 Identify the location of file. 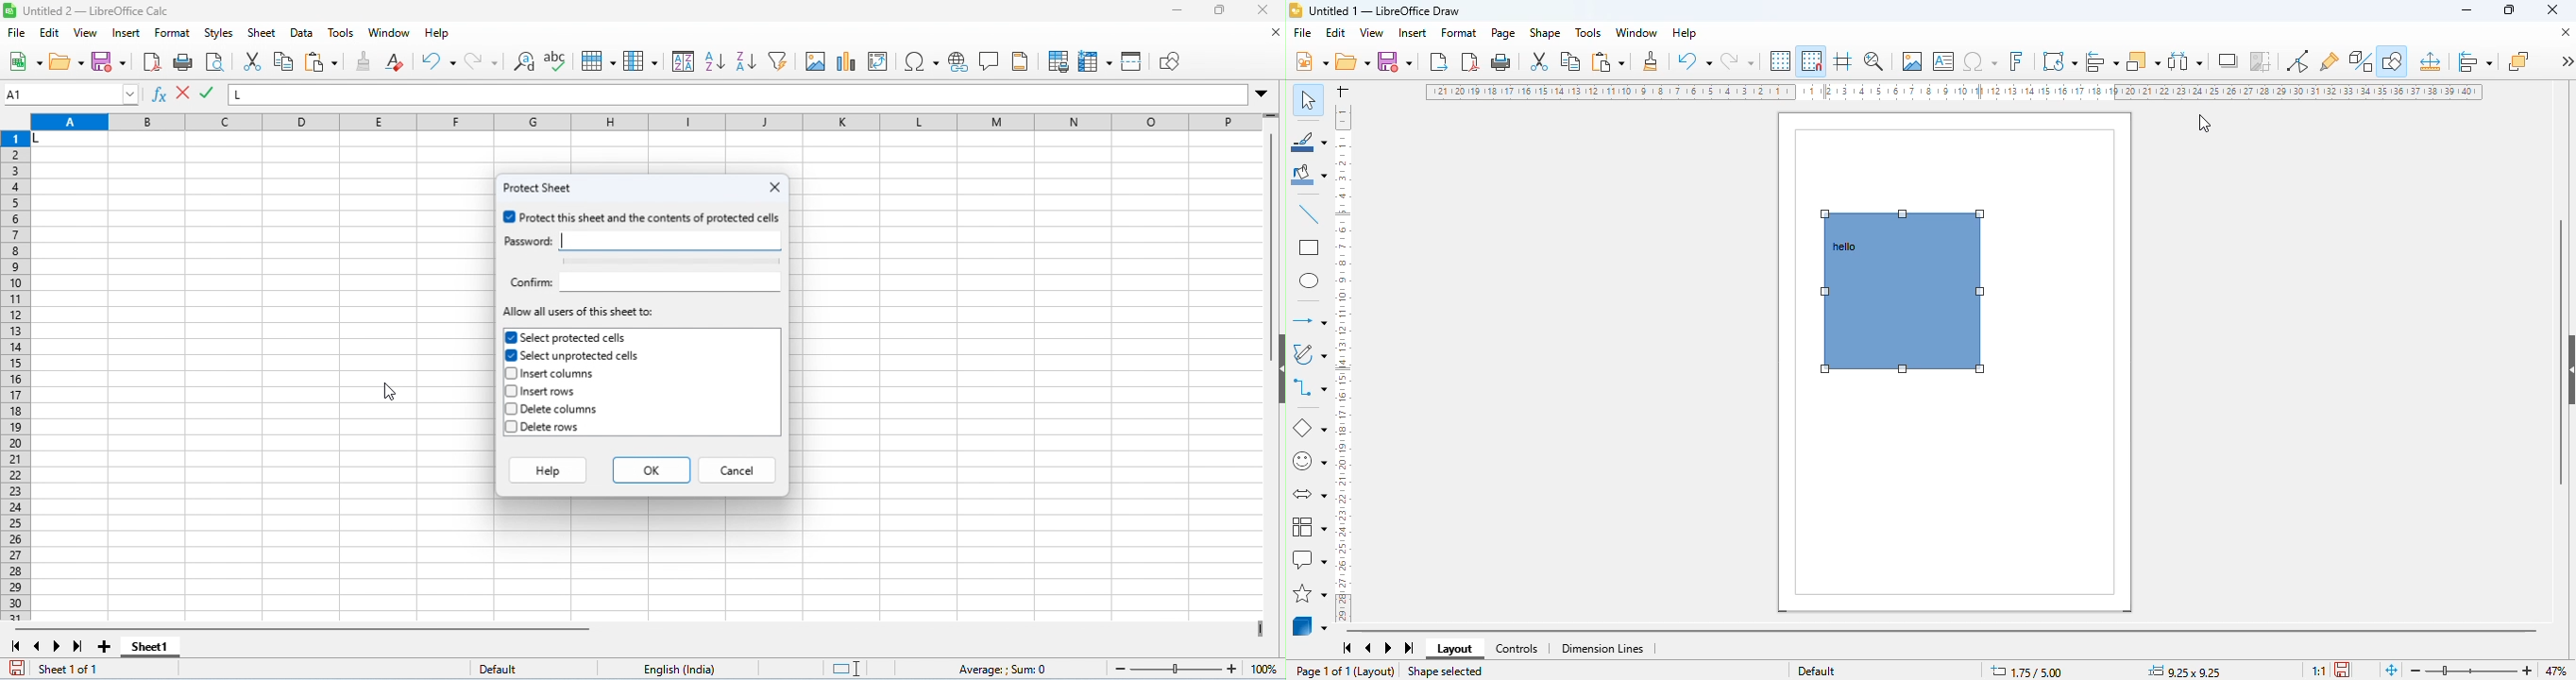
(18, 34).